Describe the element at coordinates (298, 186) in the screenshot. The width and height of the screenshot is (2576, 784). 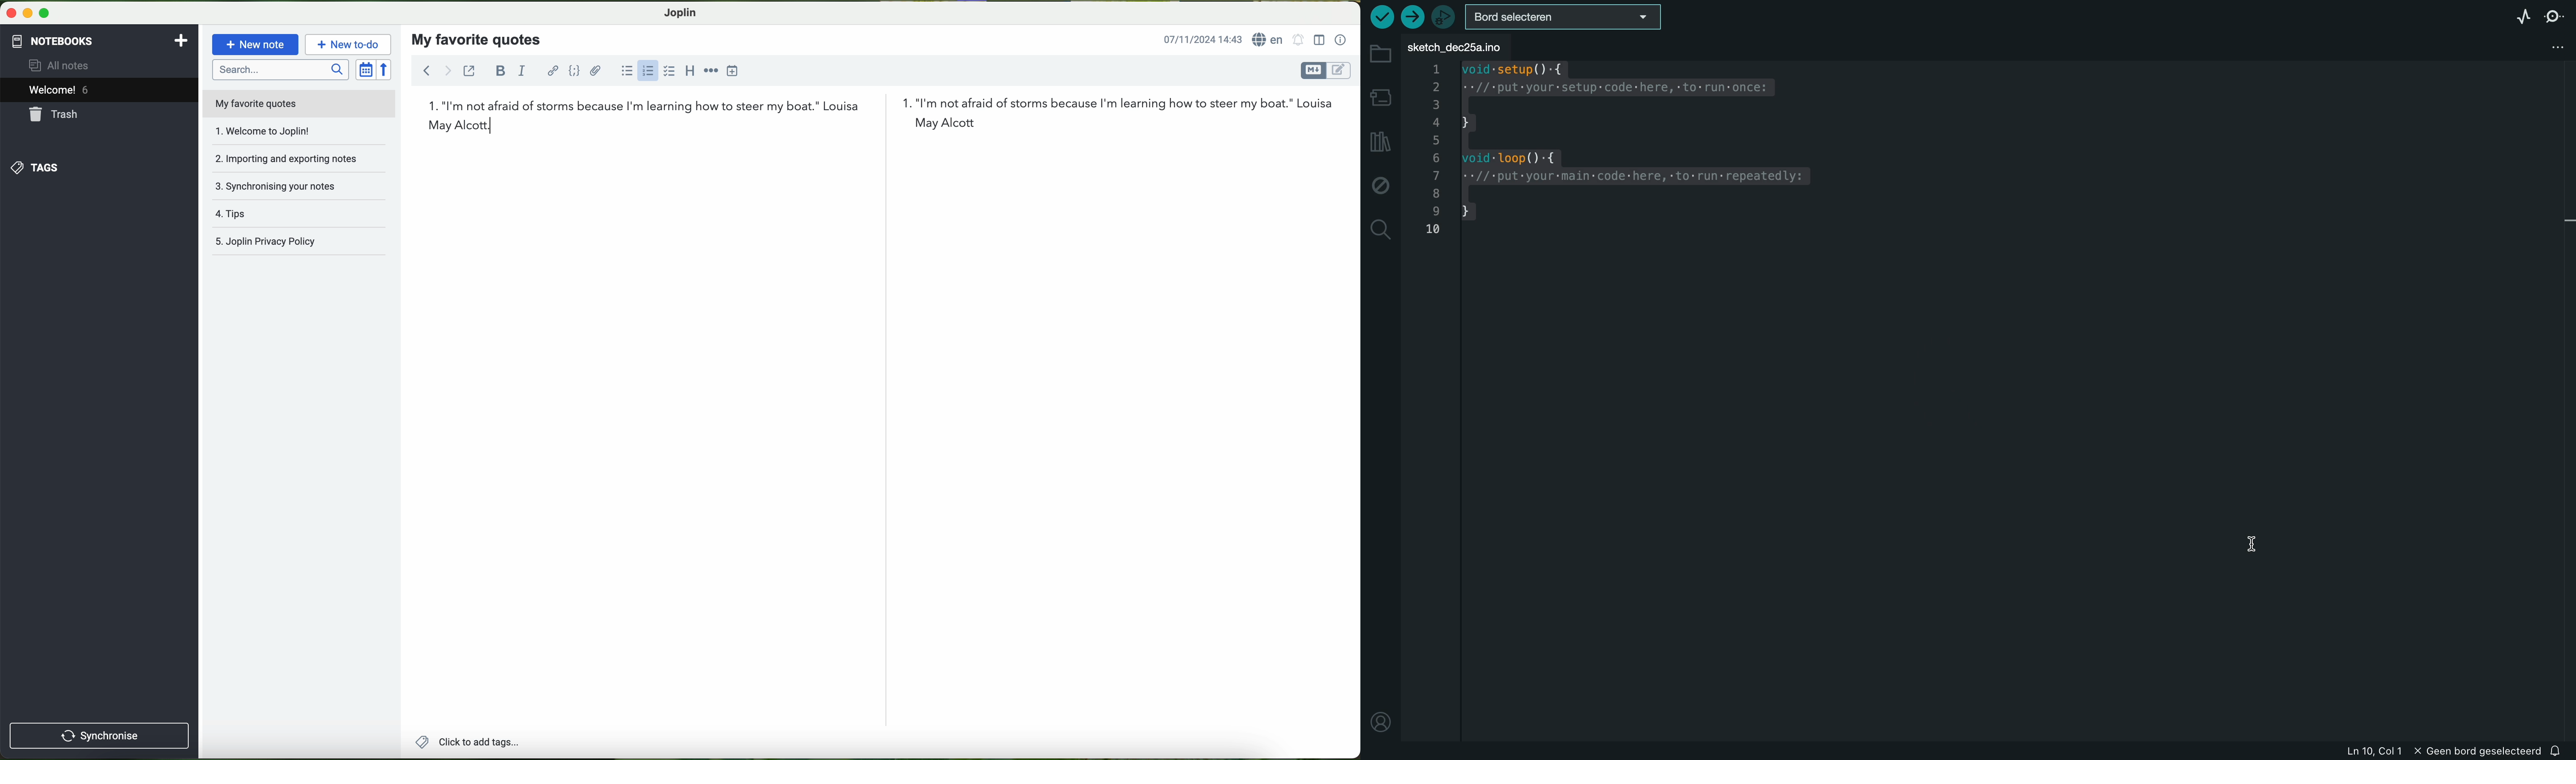
I see `synchronising your notes` at that location.